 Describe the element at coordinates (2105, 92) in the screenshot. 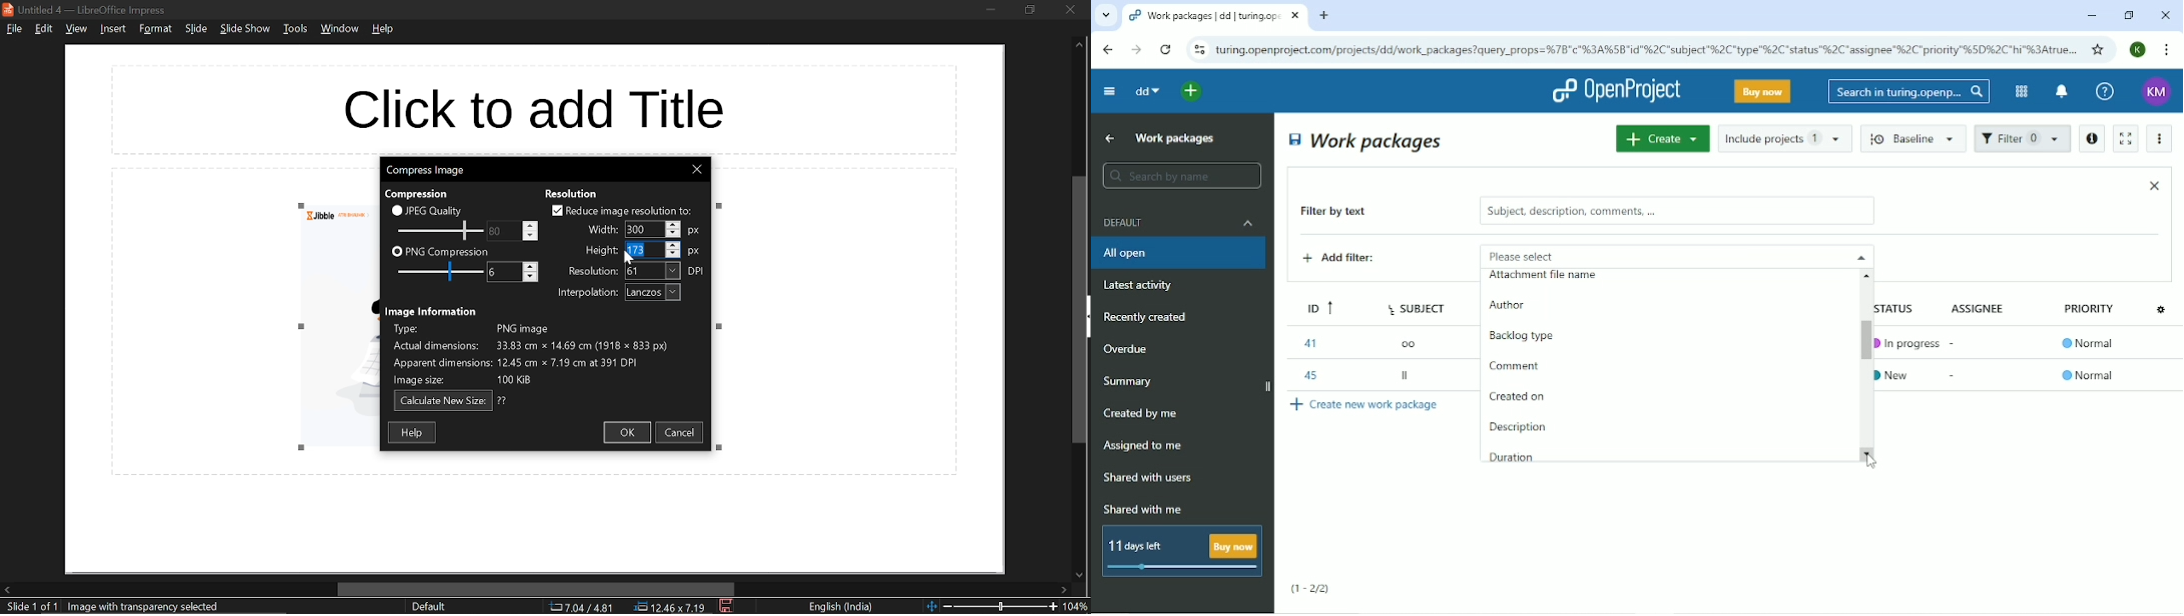

I see `Help` at that location.